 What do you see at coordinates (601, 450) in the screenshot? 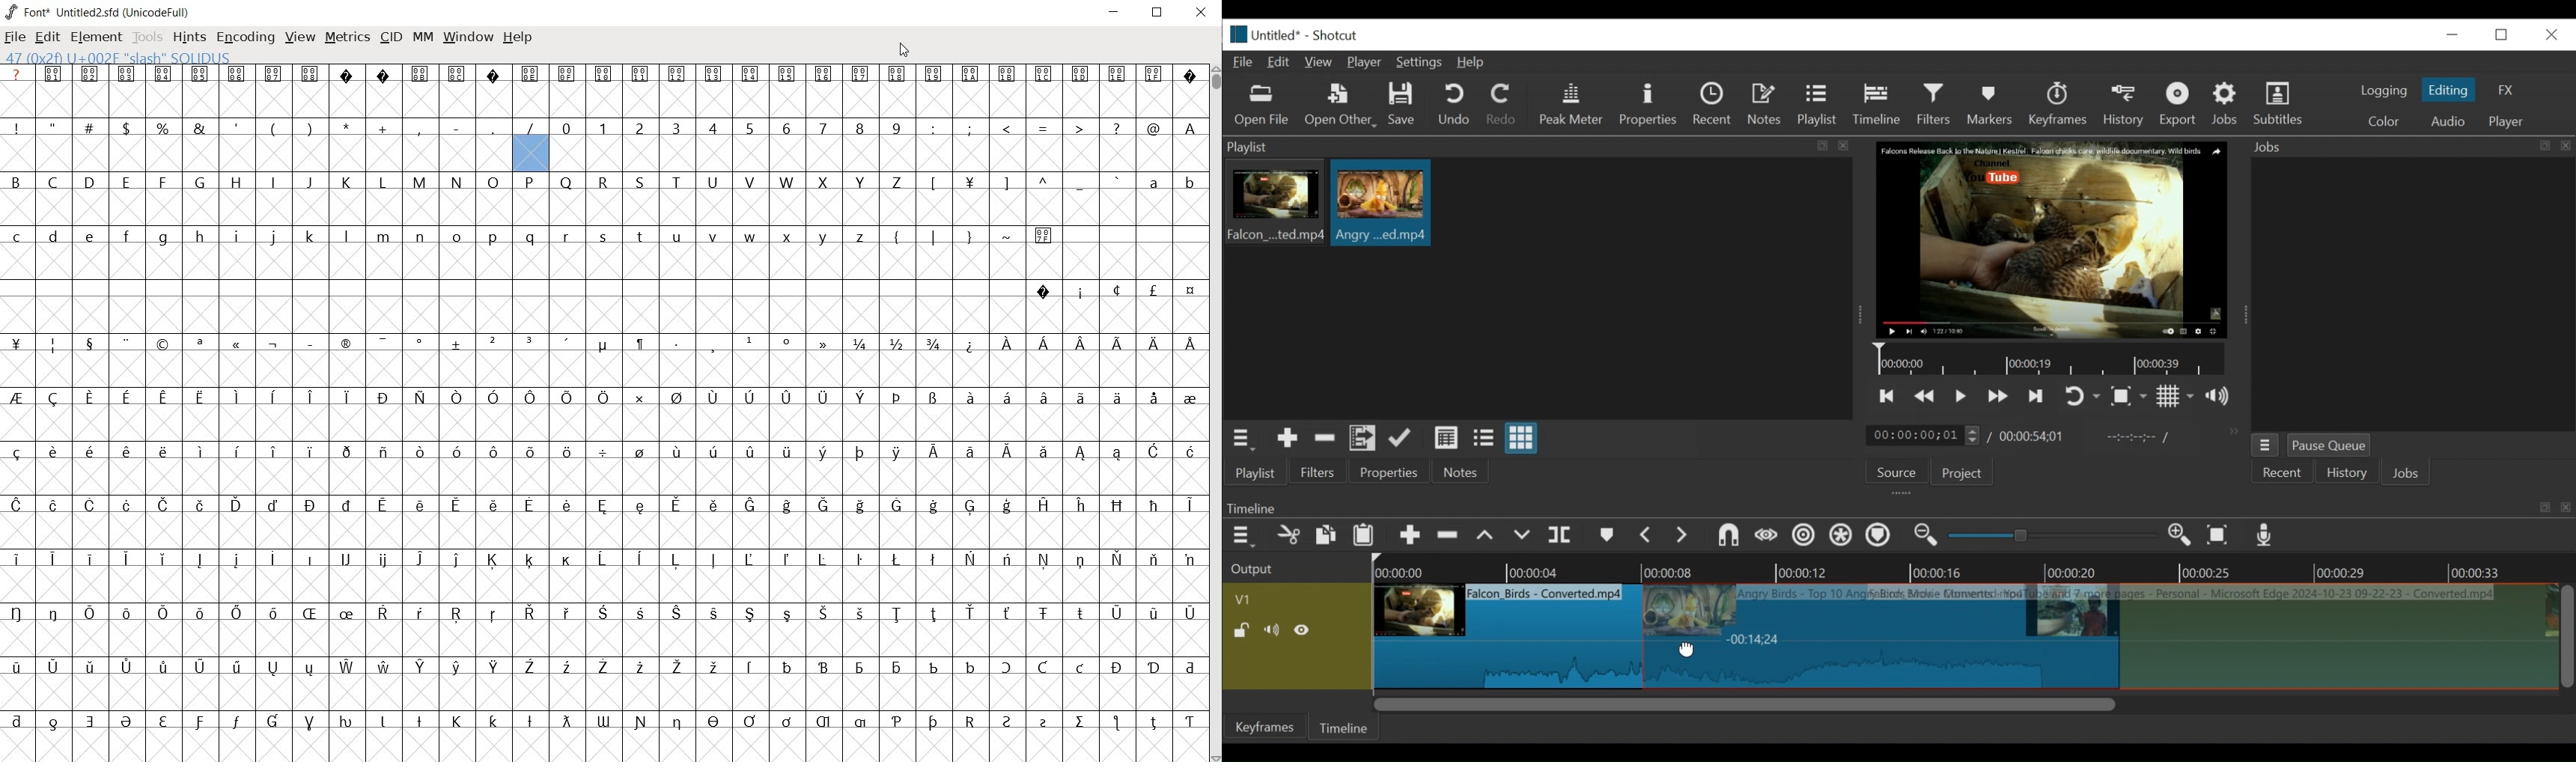
I see `special letters` at bounding box center [601, 450].